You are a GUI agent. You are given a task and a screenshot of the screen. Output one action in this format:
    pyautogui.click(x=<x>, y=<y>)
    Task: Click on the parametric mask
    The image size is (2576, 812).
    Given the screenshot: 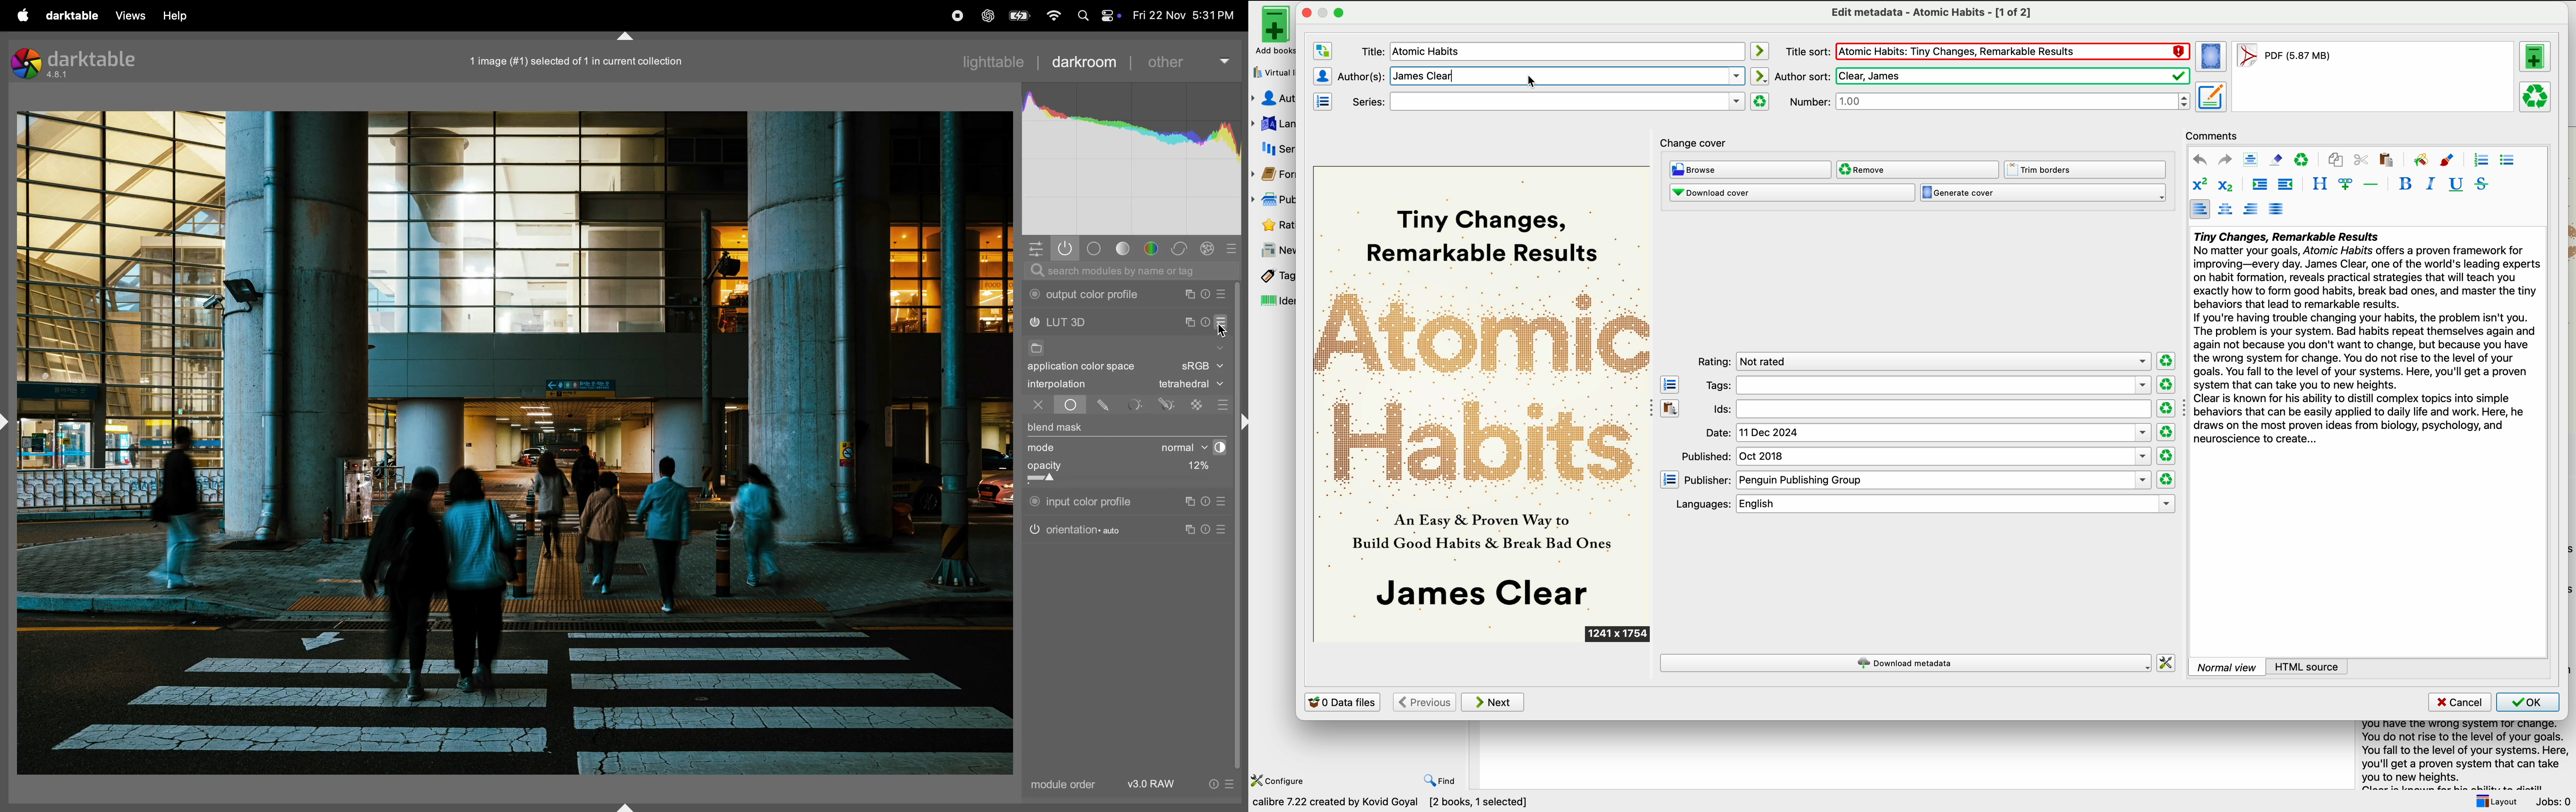 What is the action you would take?
    pyautogui.click(x=1135, y=404)
    